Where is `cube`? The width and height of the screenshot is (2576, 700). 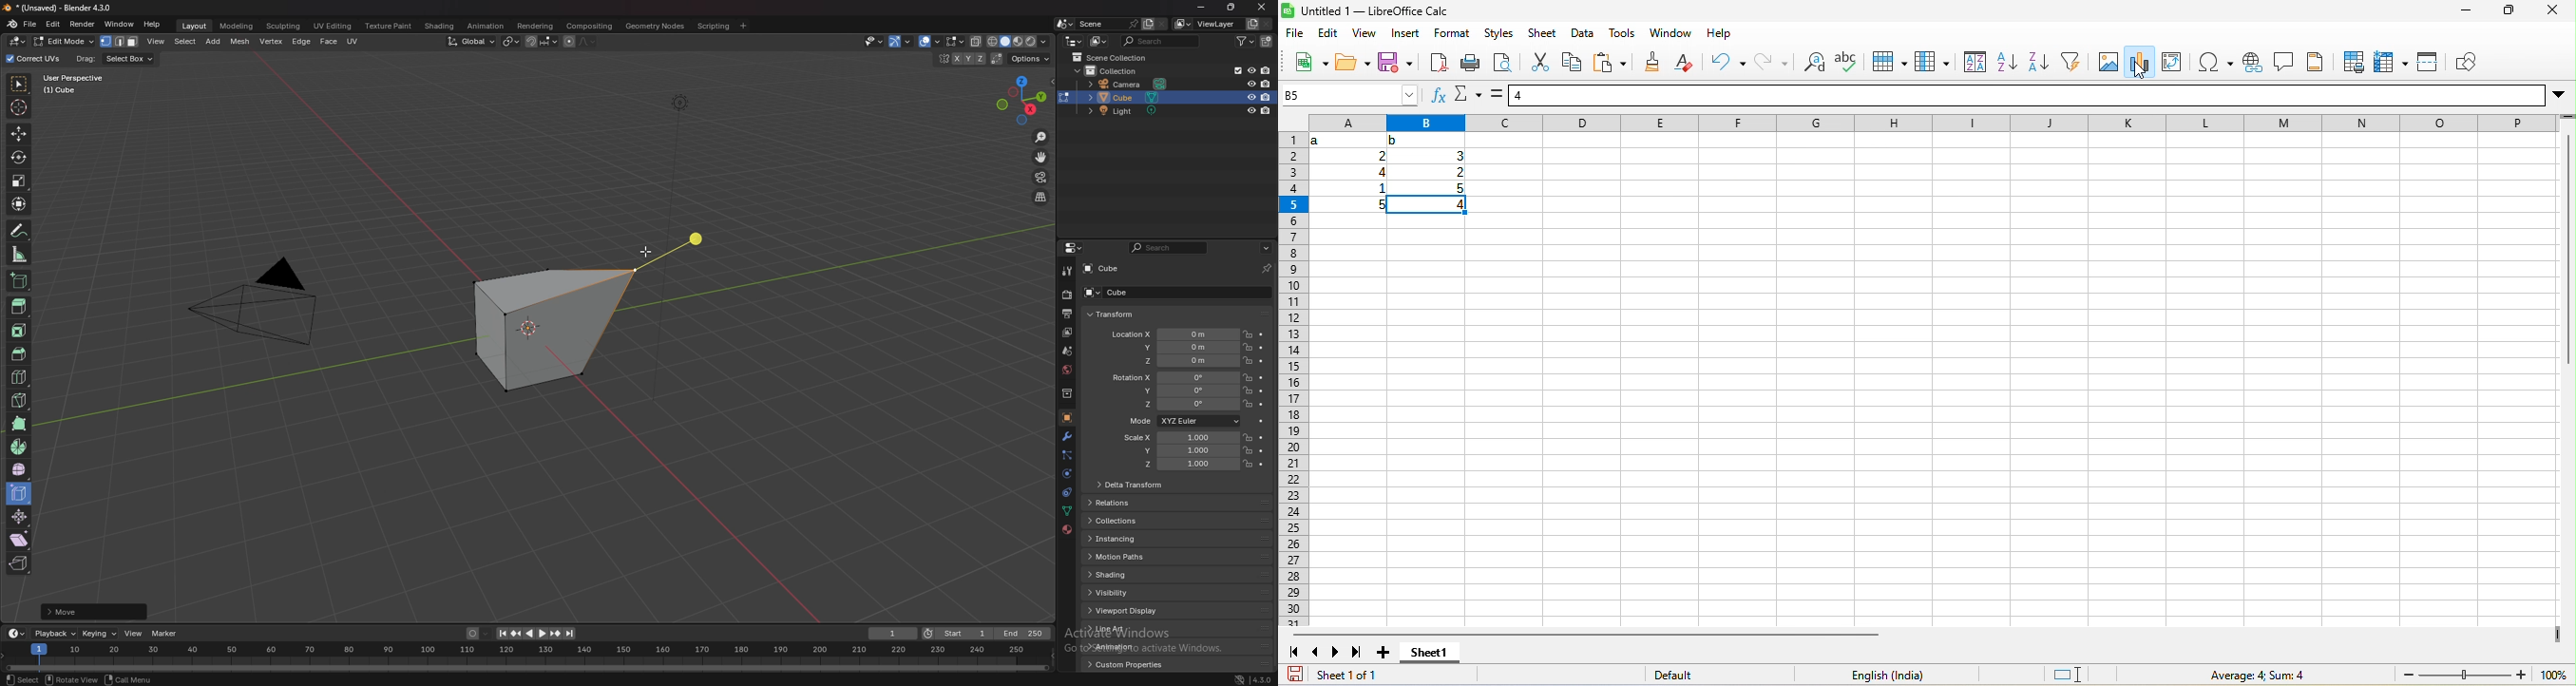 cube is located at coordinates (1102, 268).